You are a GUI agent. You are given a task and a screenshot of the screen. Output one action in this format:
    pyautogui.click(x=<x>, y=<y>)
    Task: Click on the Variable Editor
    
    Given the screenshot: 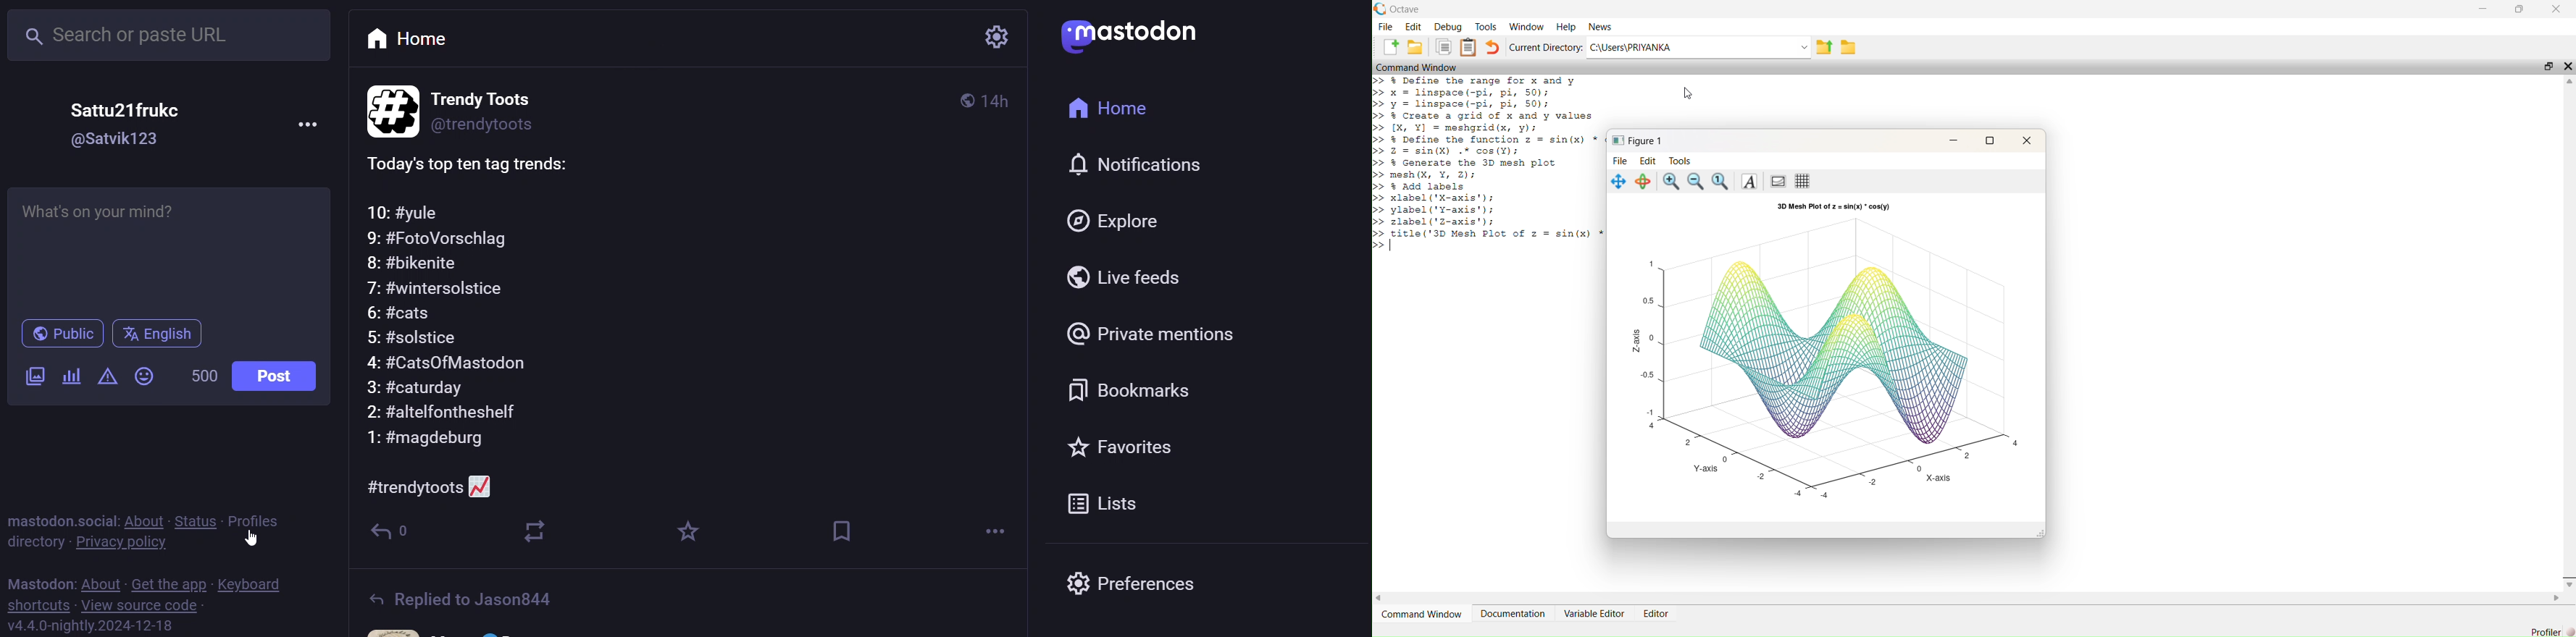 What is the action you would take?
    pyautogui.click(x=1594, y=613)
    